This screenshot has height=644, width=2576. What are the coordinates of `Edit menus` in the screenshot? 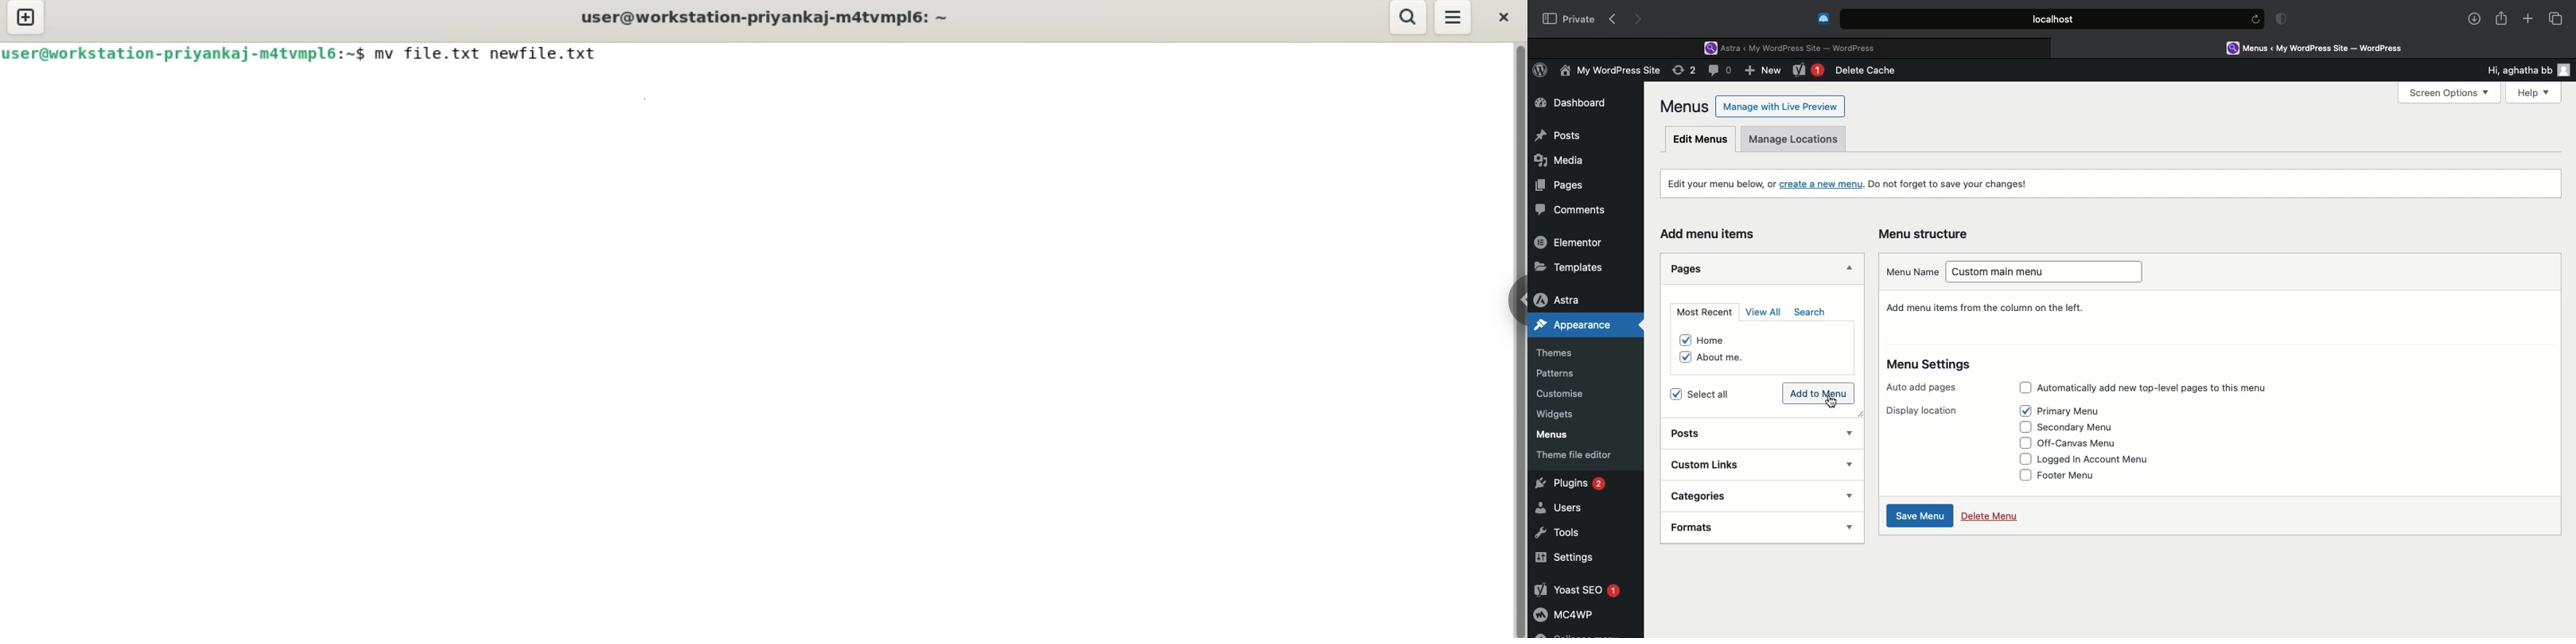 It's located at (1702, 138).